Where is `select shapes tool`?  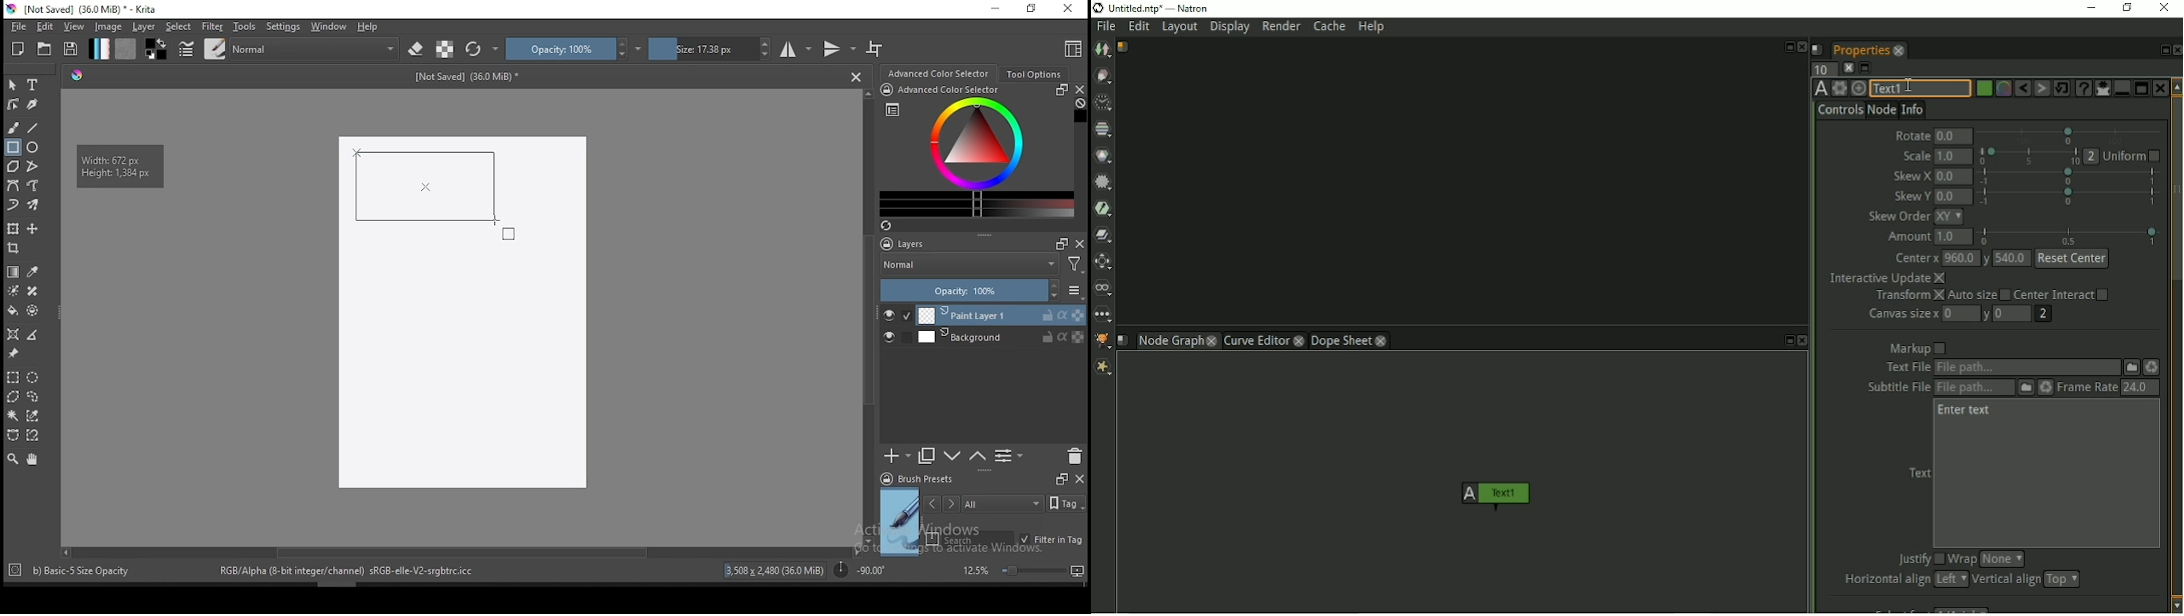
select shapes tool is located at coordinates (13, 84).